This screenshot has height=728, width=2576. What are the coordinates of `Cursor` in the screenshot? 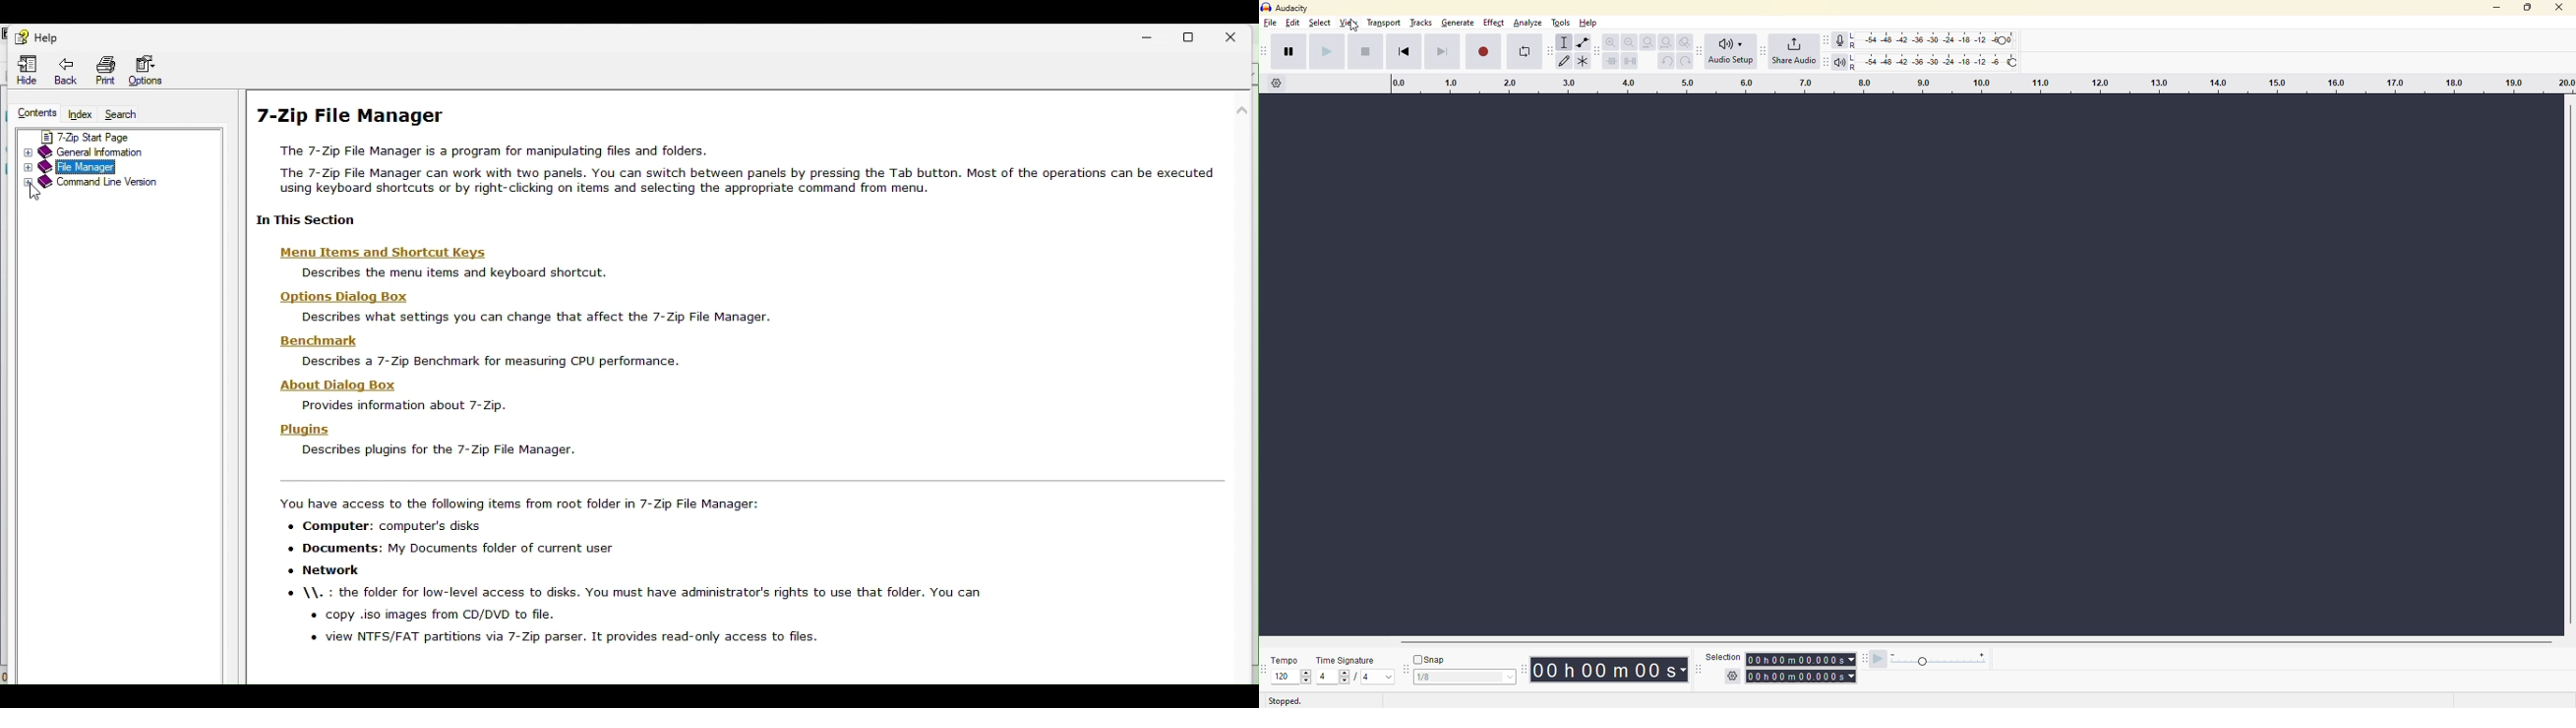 It's located at (35, 194).